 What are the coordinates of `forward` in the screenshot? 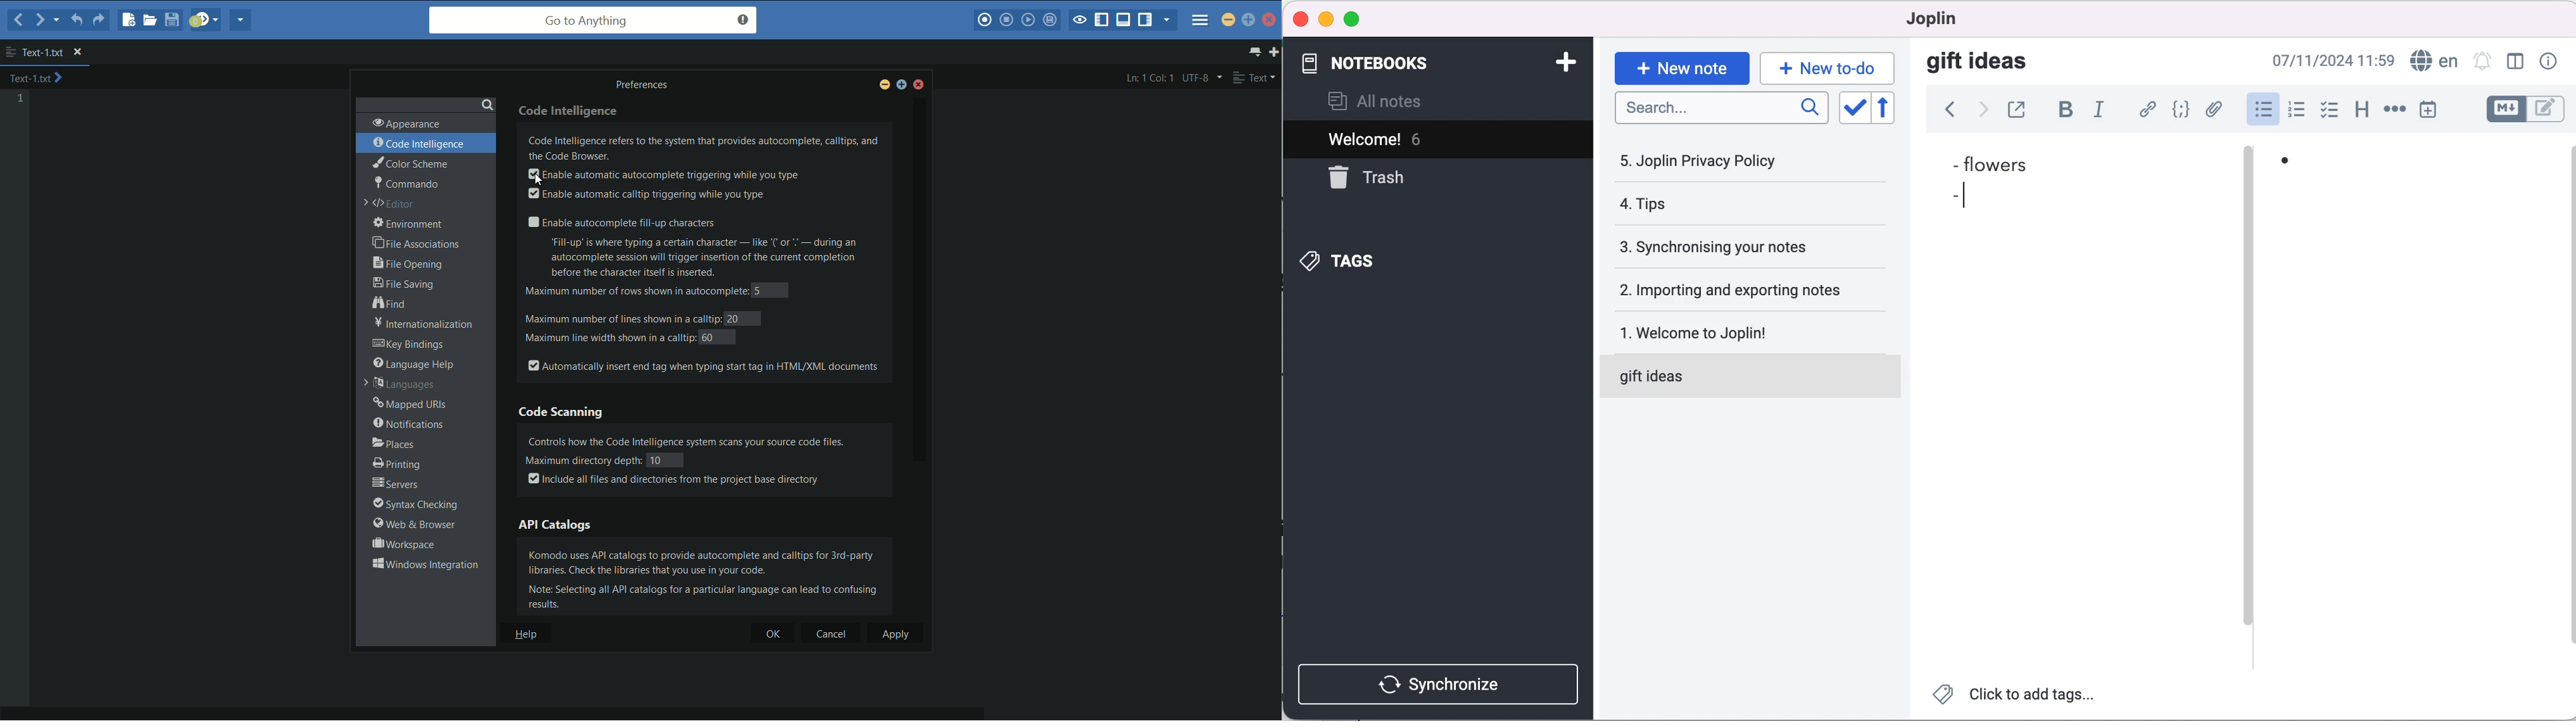 It's located at (1980, 112).